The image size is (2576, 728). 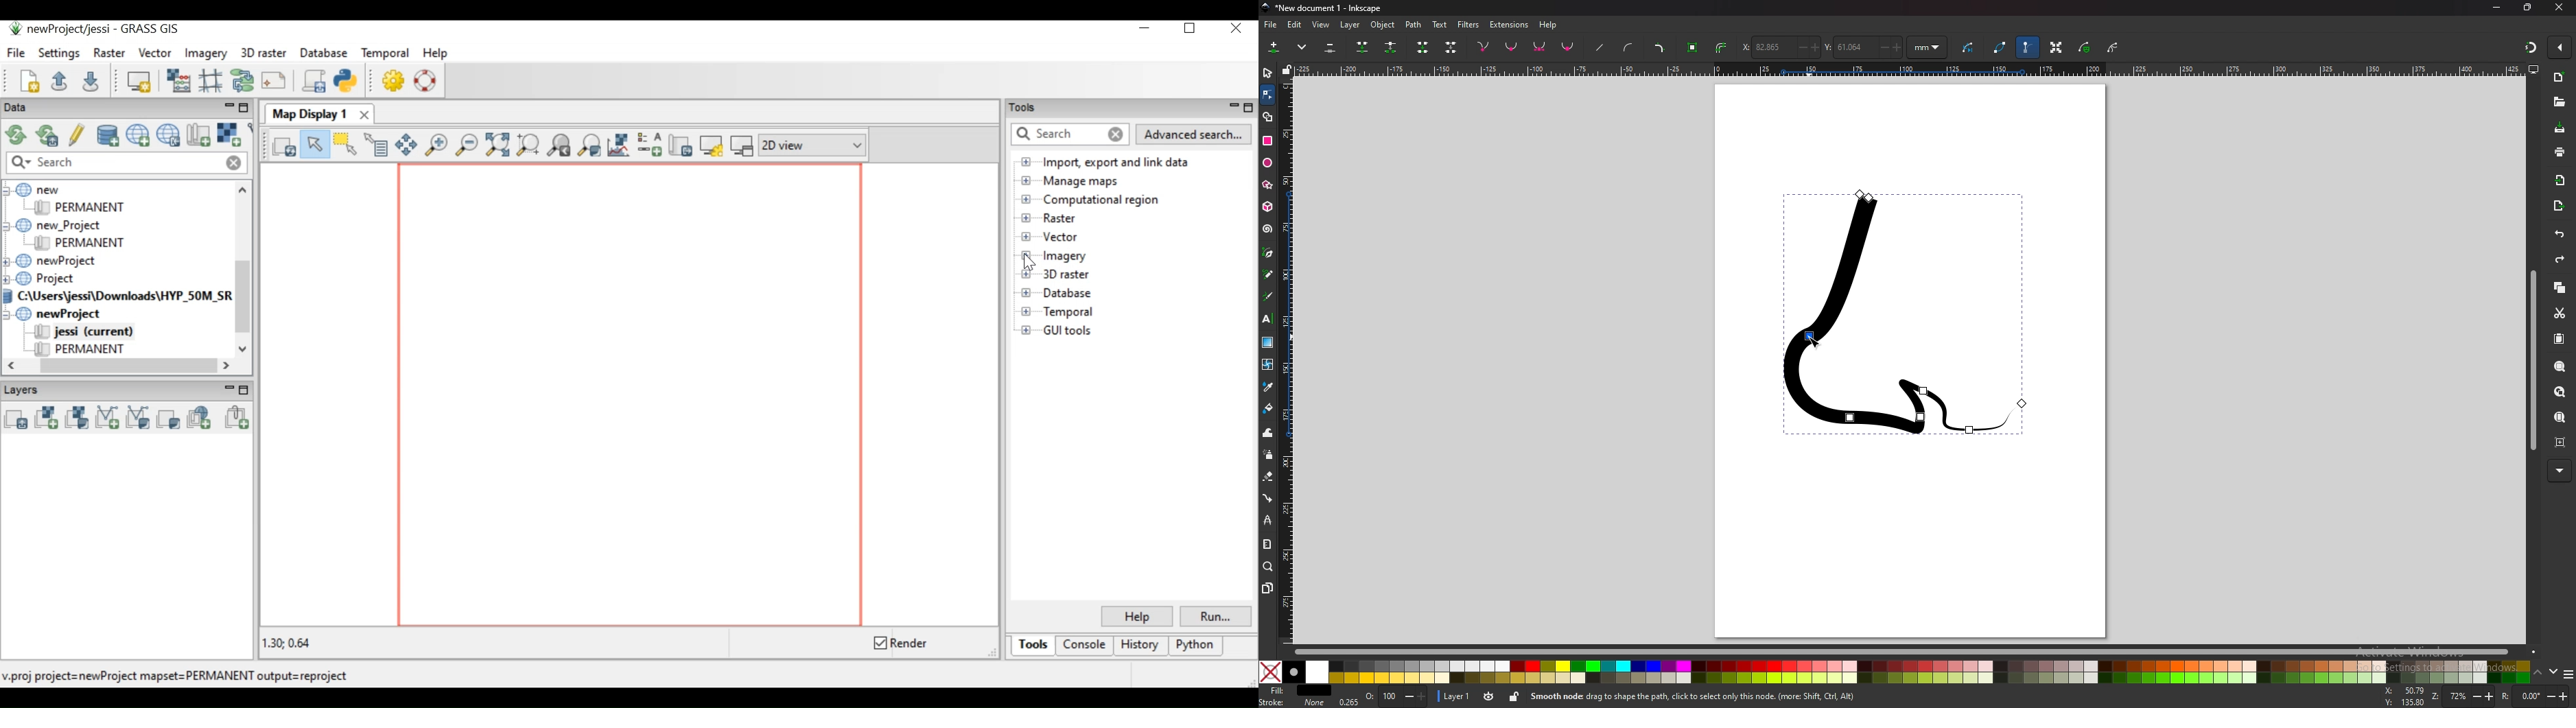 I want to click on options, so click(x=2568, y=676).